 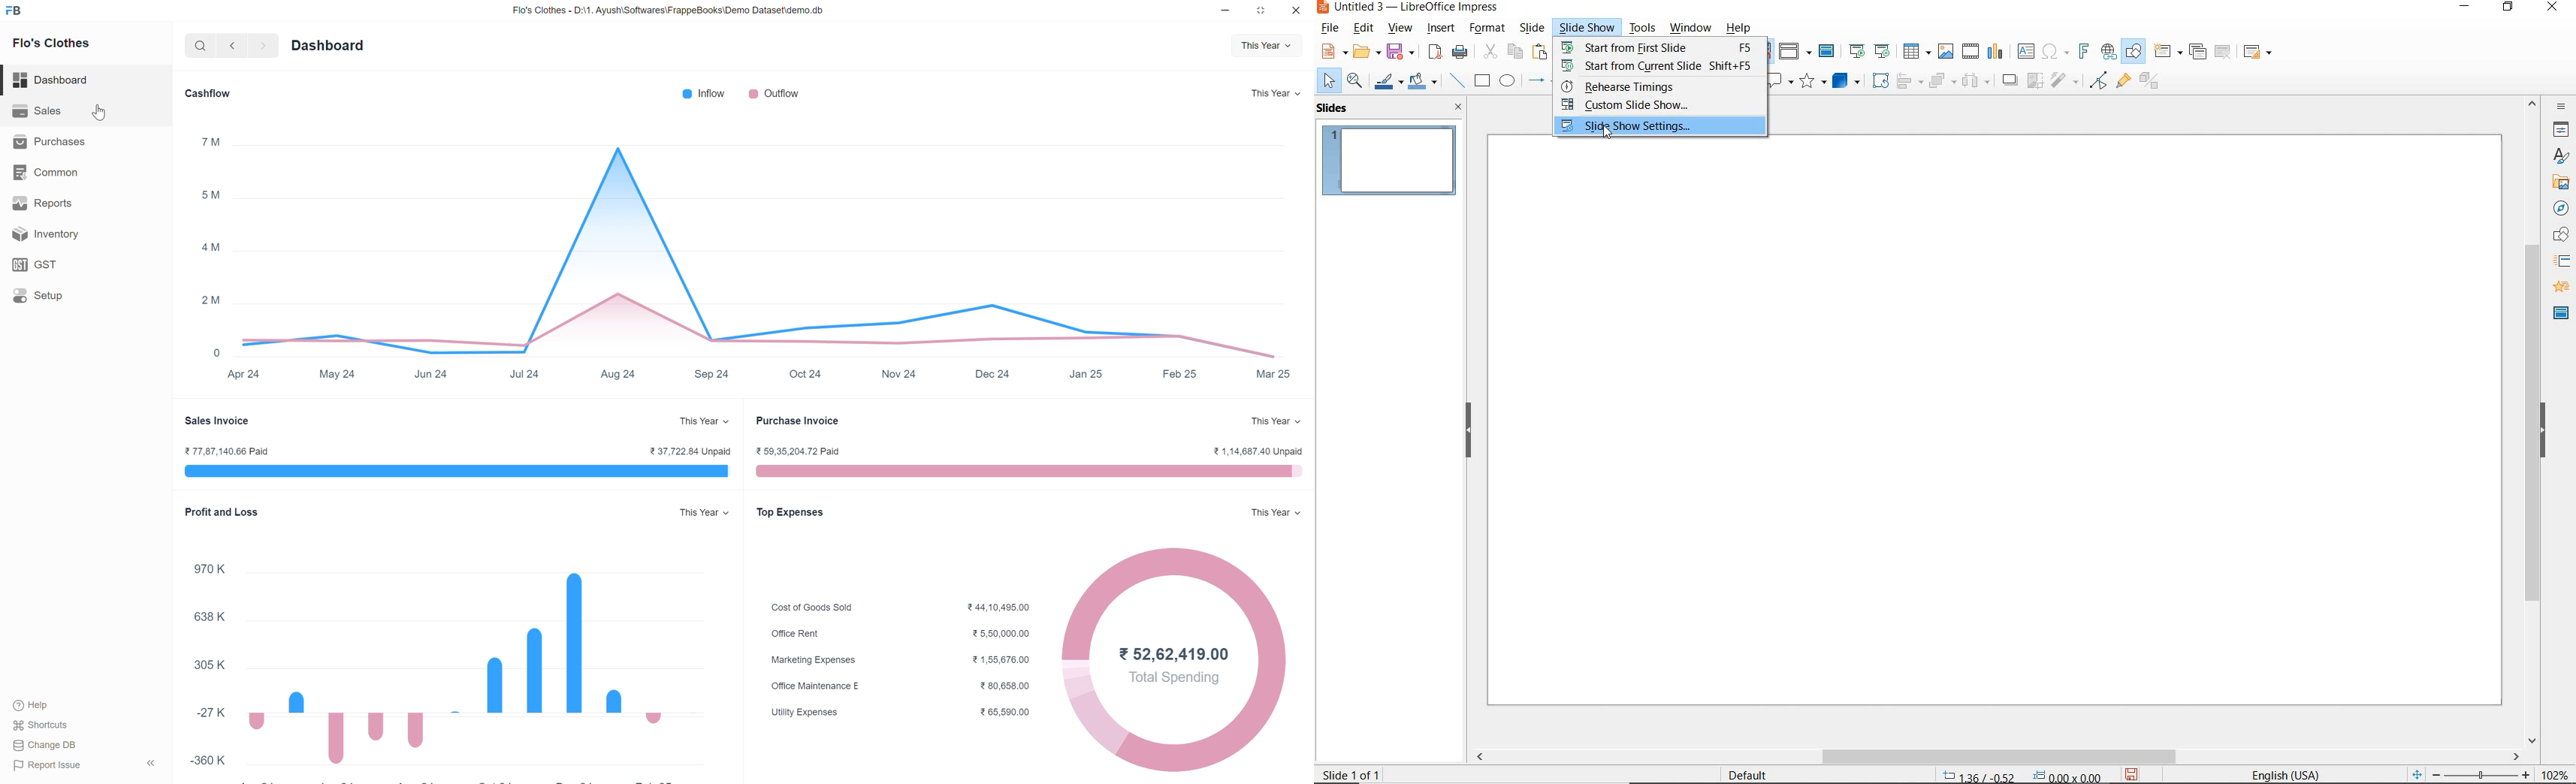 I want to click on Report Issue , so click(x=56, y=767).